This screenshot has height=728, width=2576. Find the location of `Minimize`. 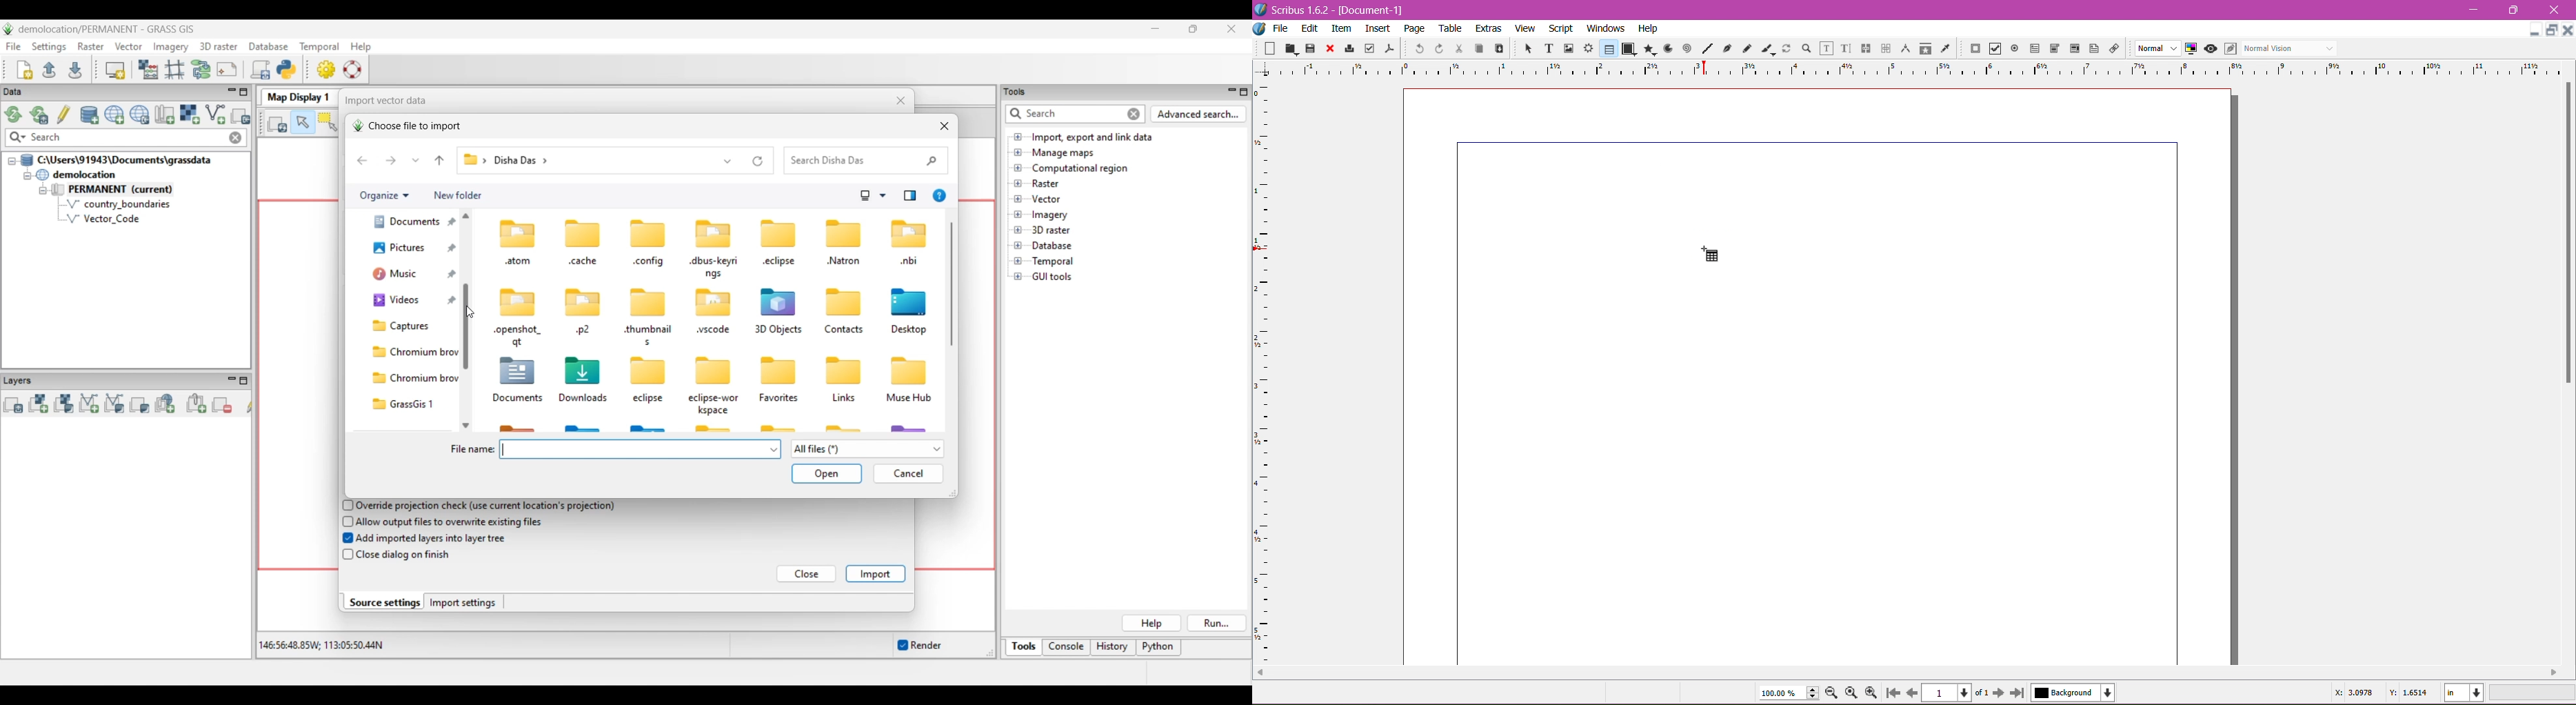

Minimize is located at coordinates (2477, 8).